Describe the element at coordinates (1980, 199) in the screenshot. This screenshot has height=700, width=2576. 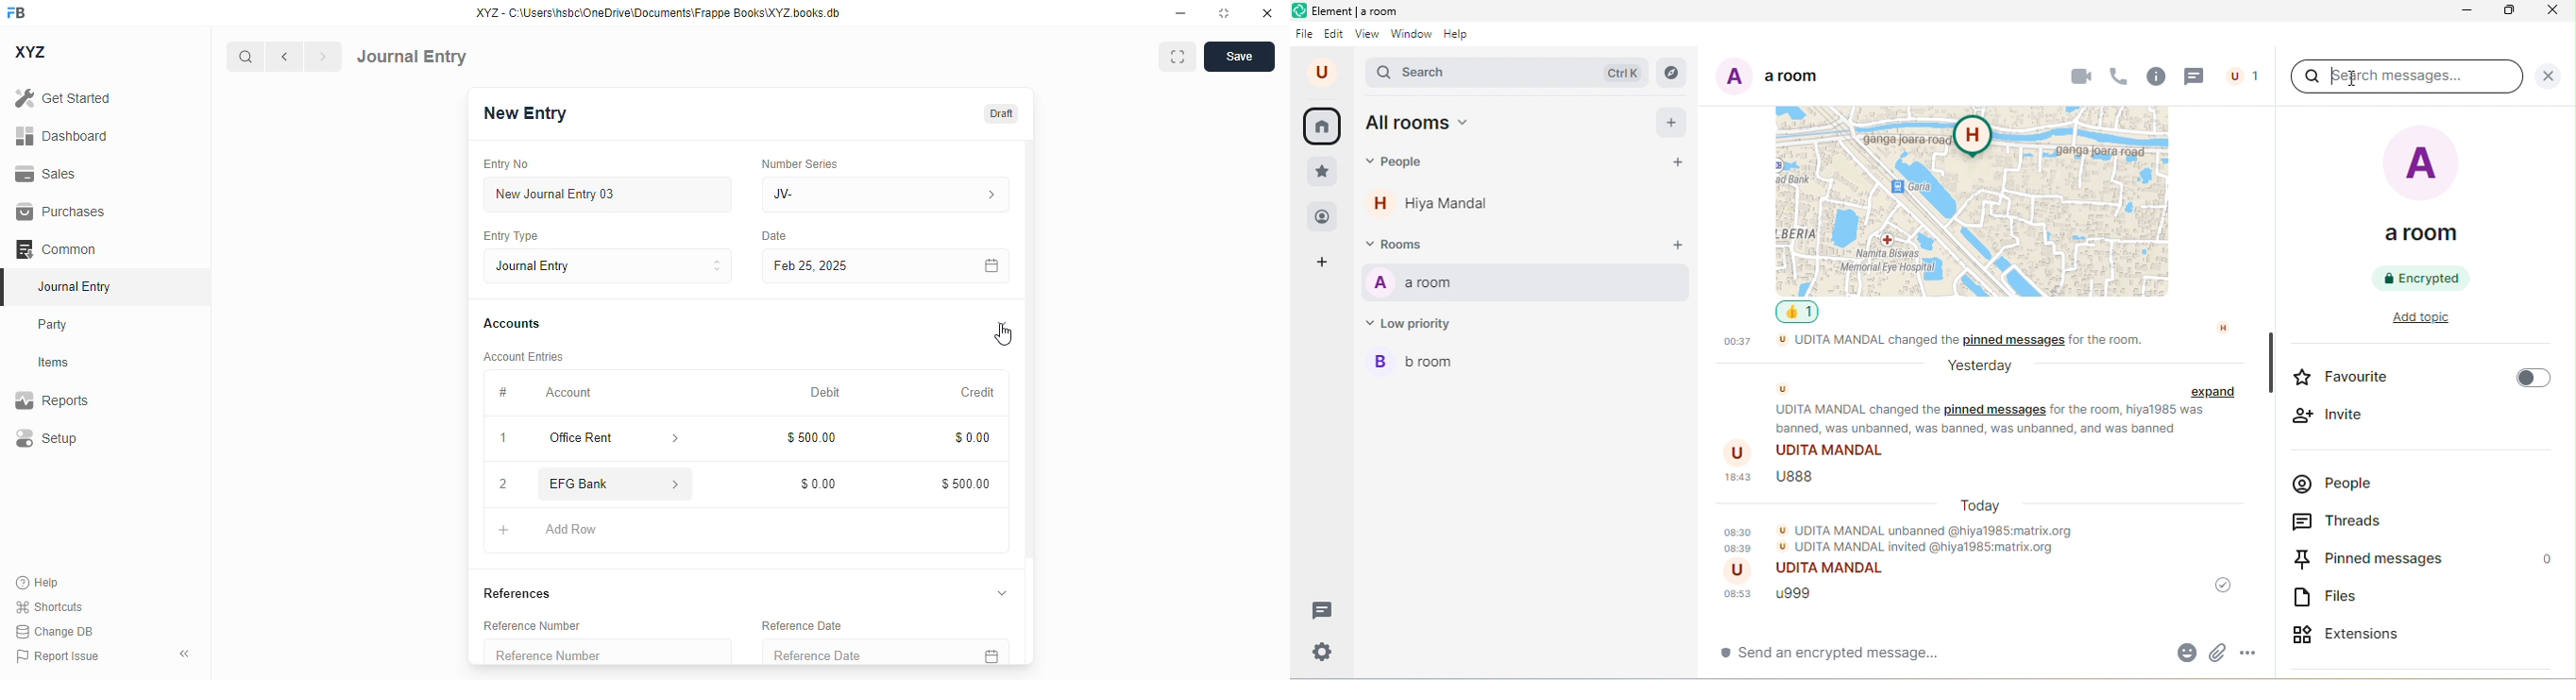
I see `location` at that location.